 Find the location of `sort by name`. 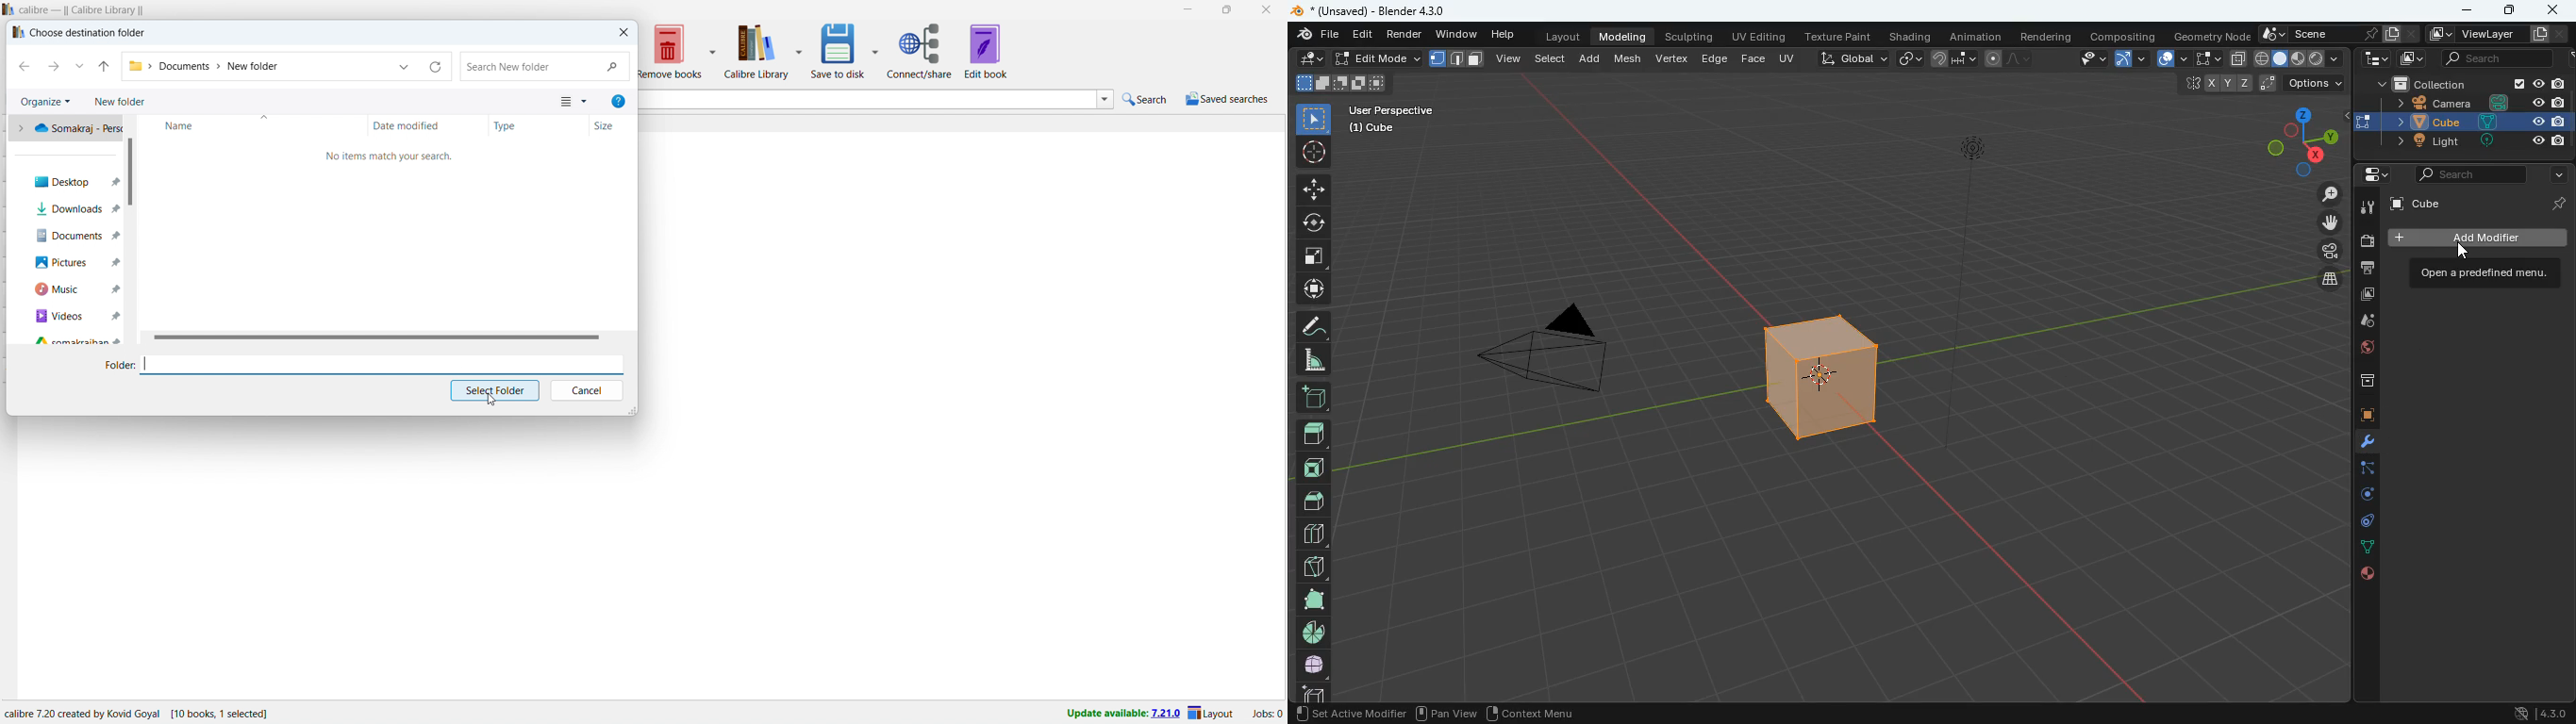

sort by name is located at coordinates (251, 125).